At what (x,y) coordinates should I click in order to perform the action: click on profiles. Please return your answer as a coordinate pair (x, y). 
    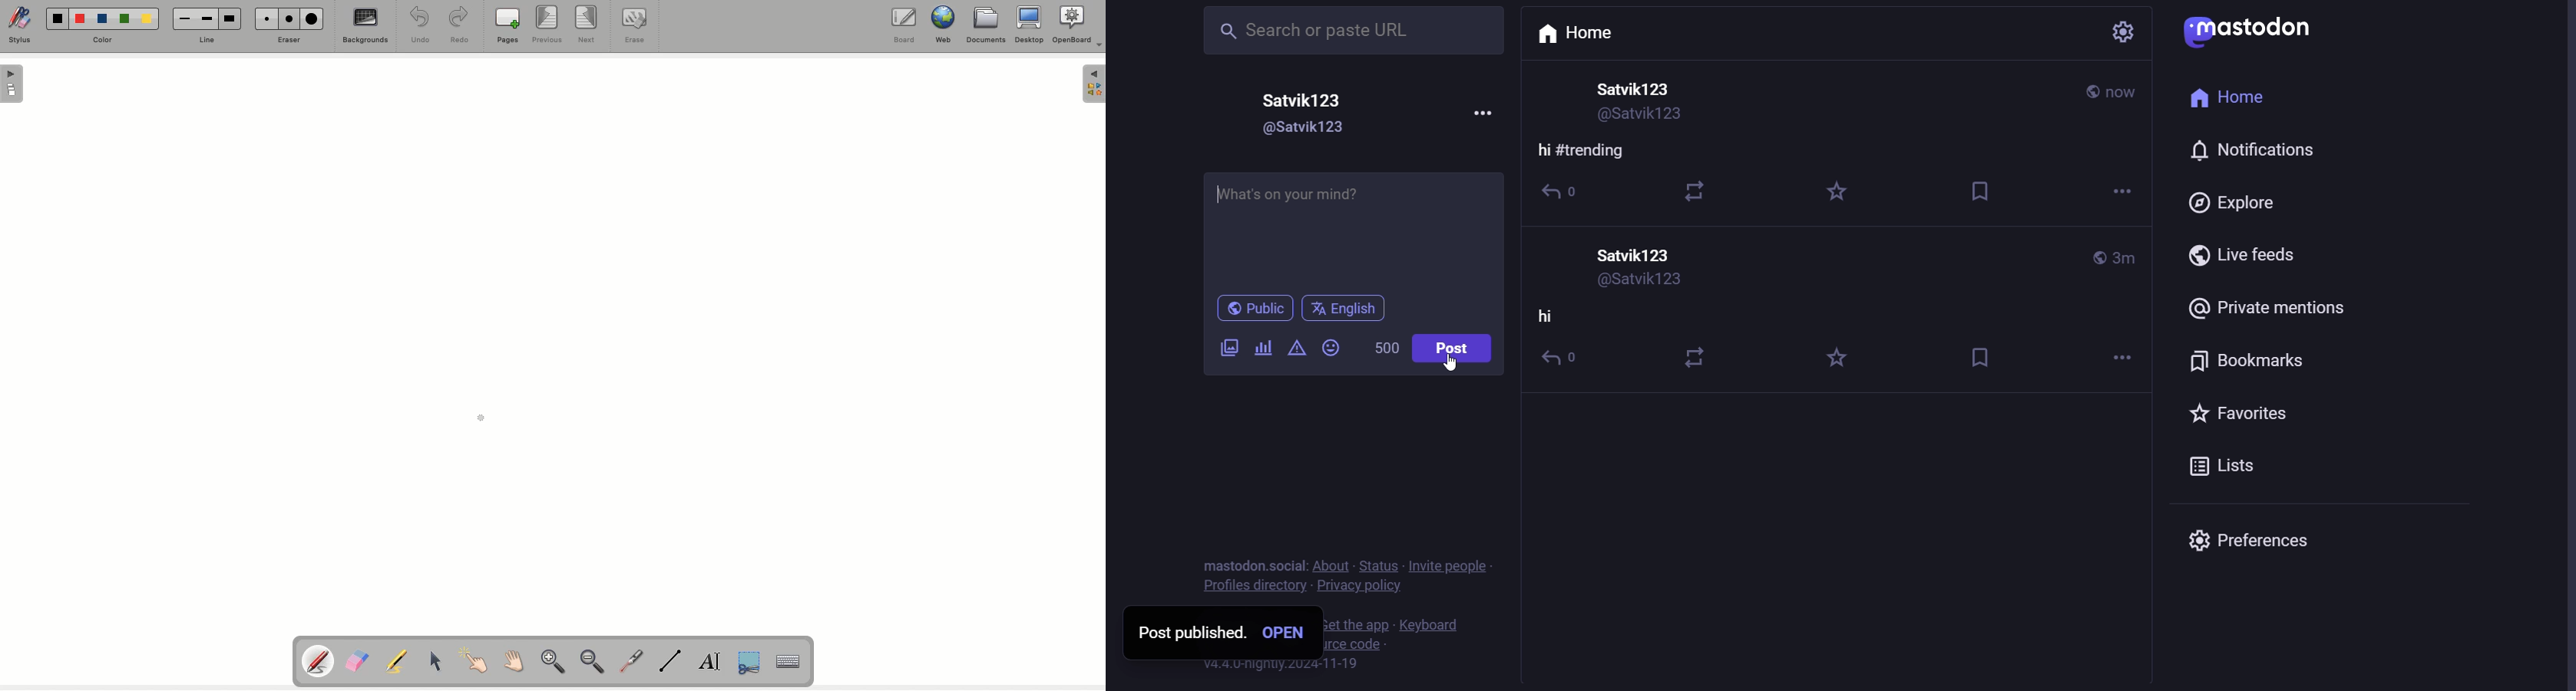
    Looking at the image, I should click on (1253, 588).